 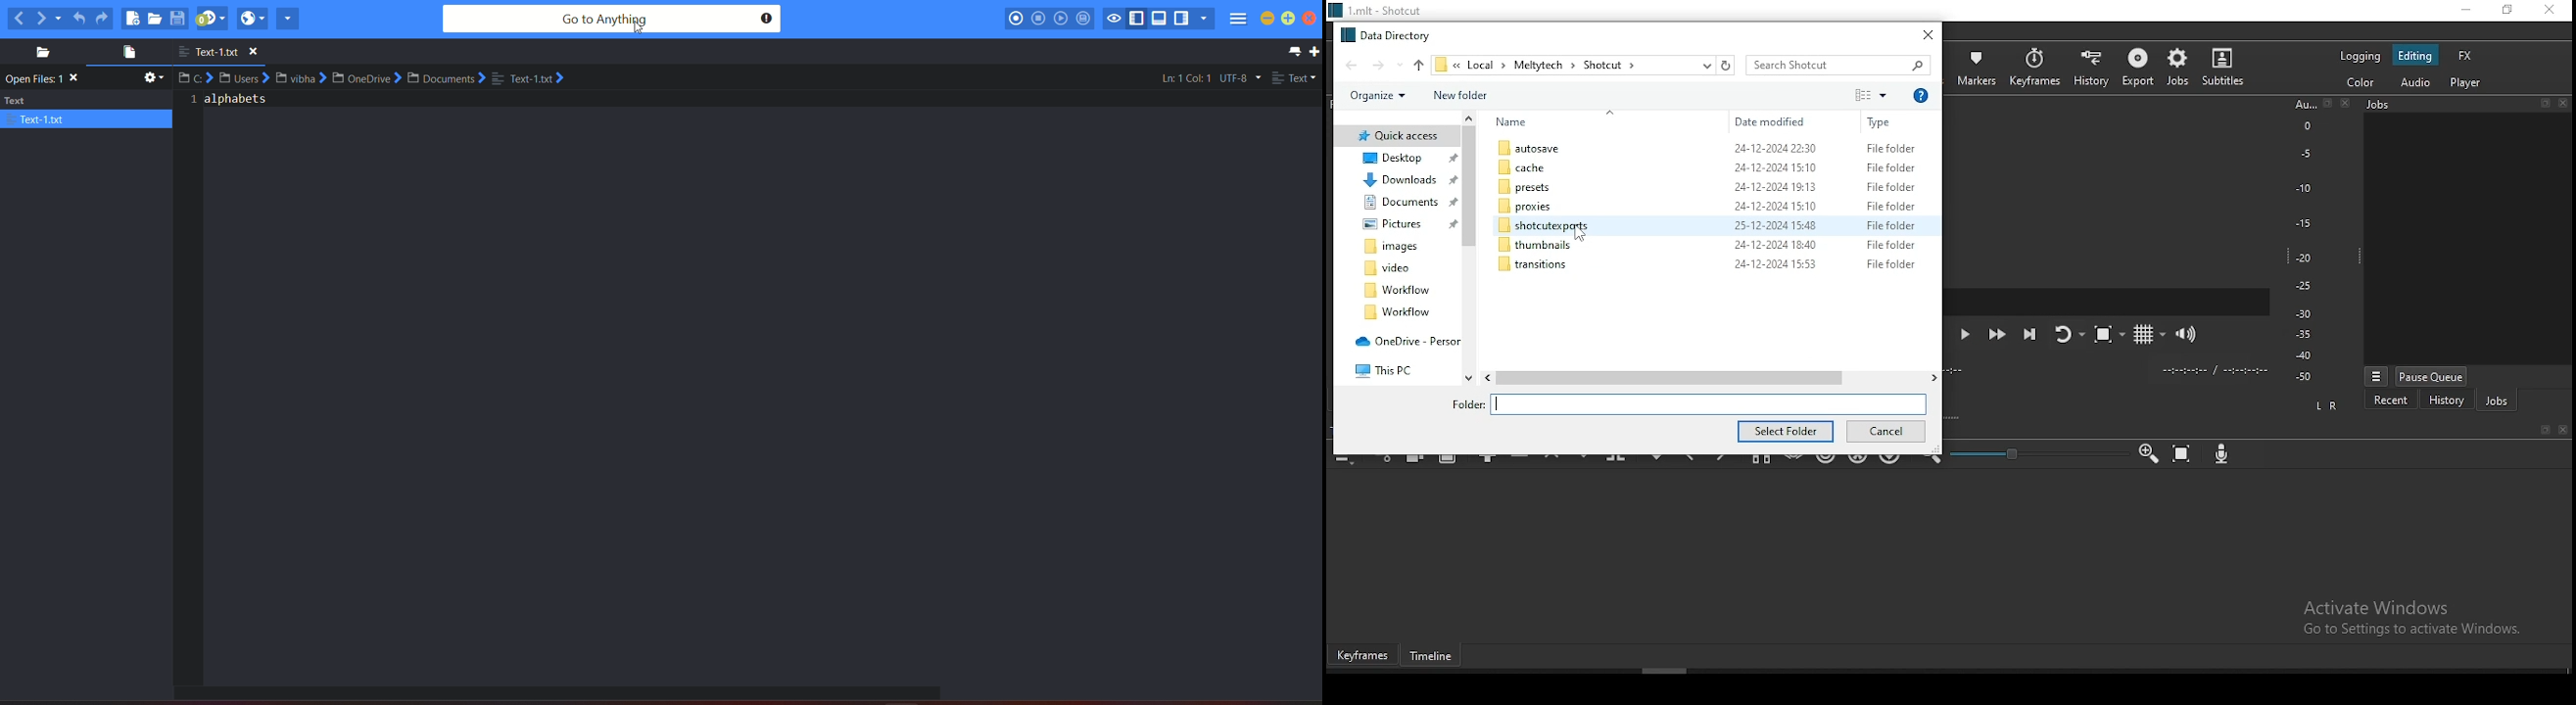 What do you see at coordinates (1459, 95) in the screenshot?
I see `new folder` at bounding box center [1459, 95].